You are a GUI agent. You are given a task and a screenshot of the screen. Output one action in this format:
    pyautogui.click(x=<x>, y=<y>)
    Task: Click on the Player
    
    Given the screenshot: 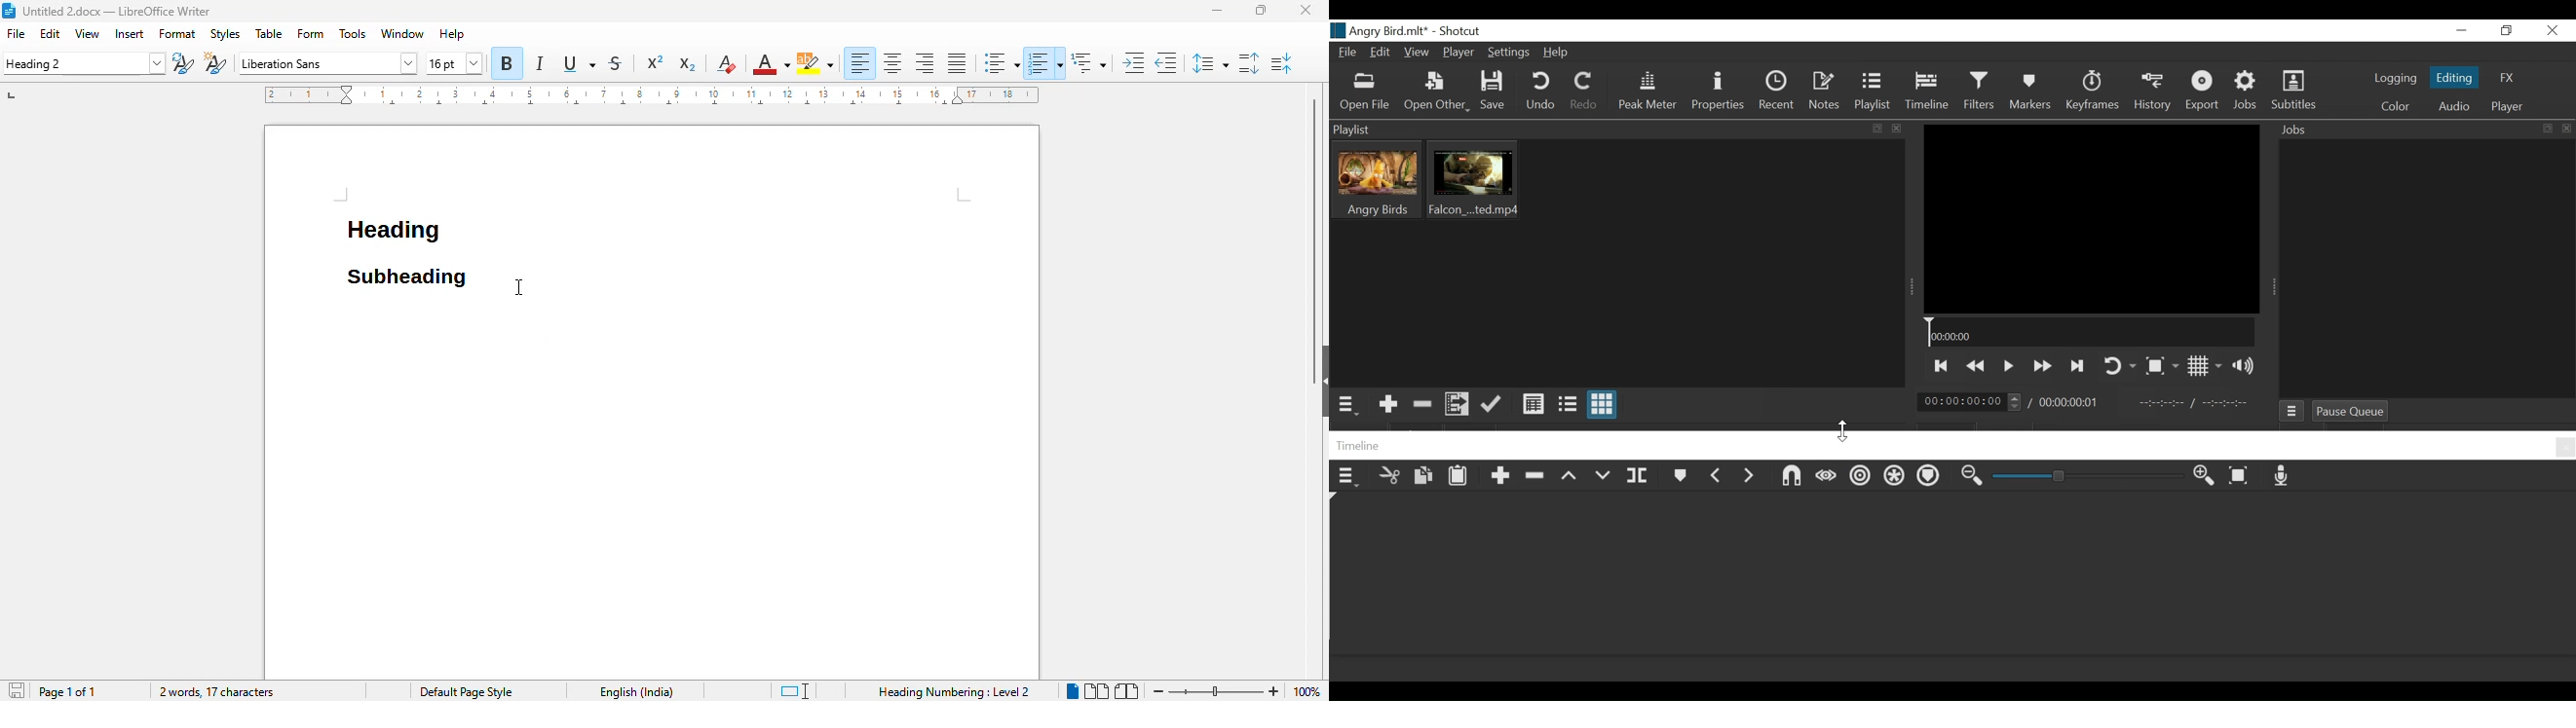 What is the action you would take?
    pyautogui.click(x=2505, y=107)
    